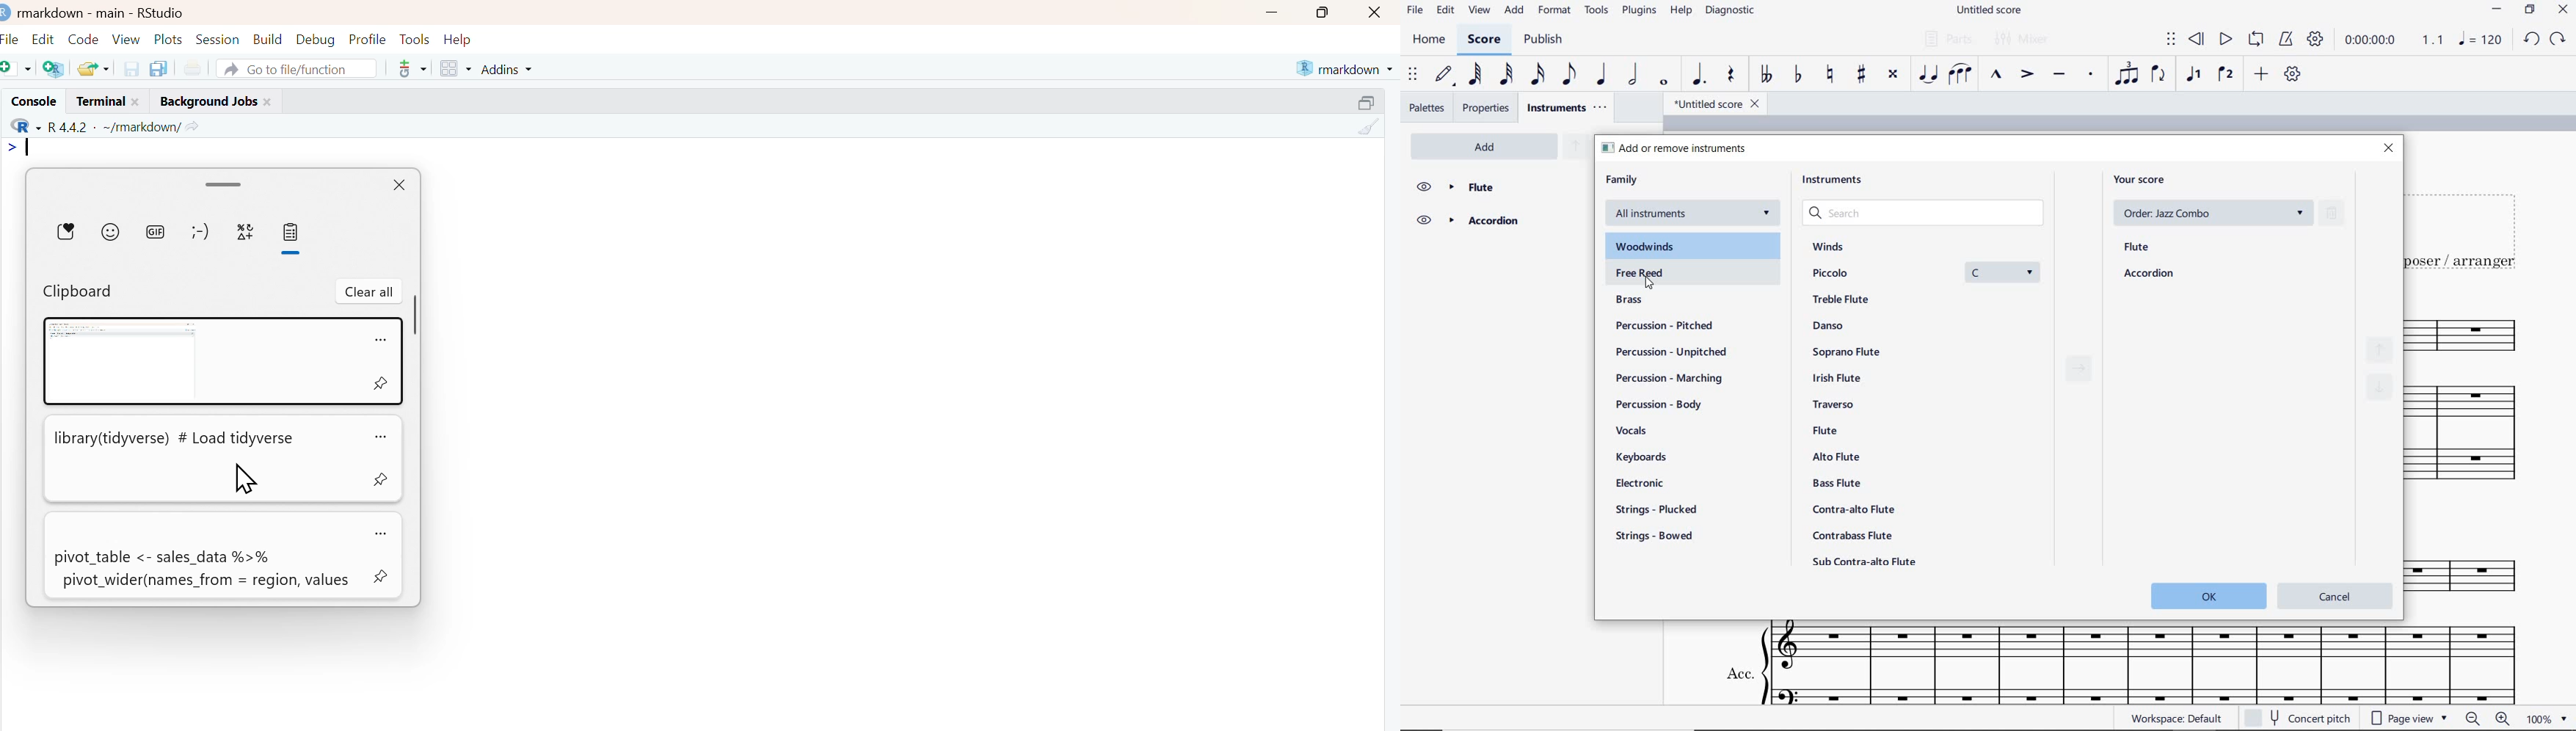 The height and width of the screenshot is (756, 2576). I want to click on sub contra-alto Flute, so click(1865, 562).